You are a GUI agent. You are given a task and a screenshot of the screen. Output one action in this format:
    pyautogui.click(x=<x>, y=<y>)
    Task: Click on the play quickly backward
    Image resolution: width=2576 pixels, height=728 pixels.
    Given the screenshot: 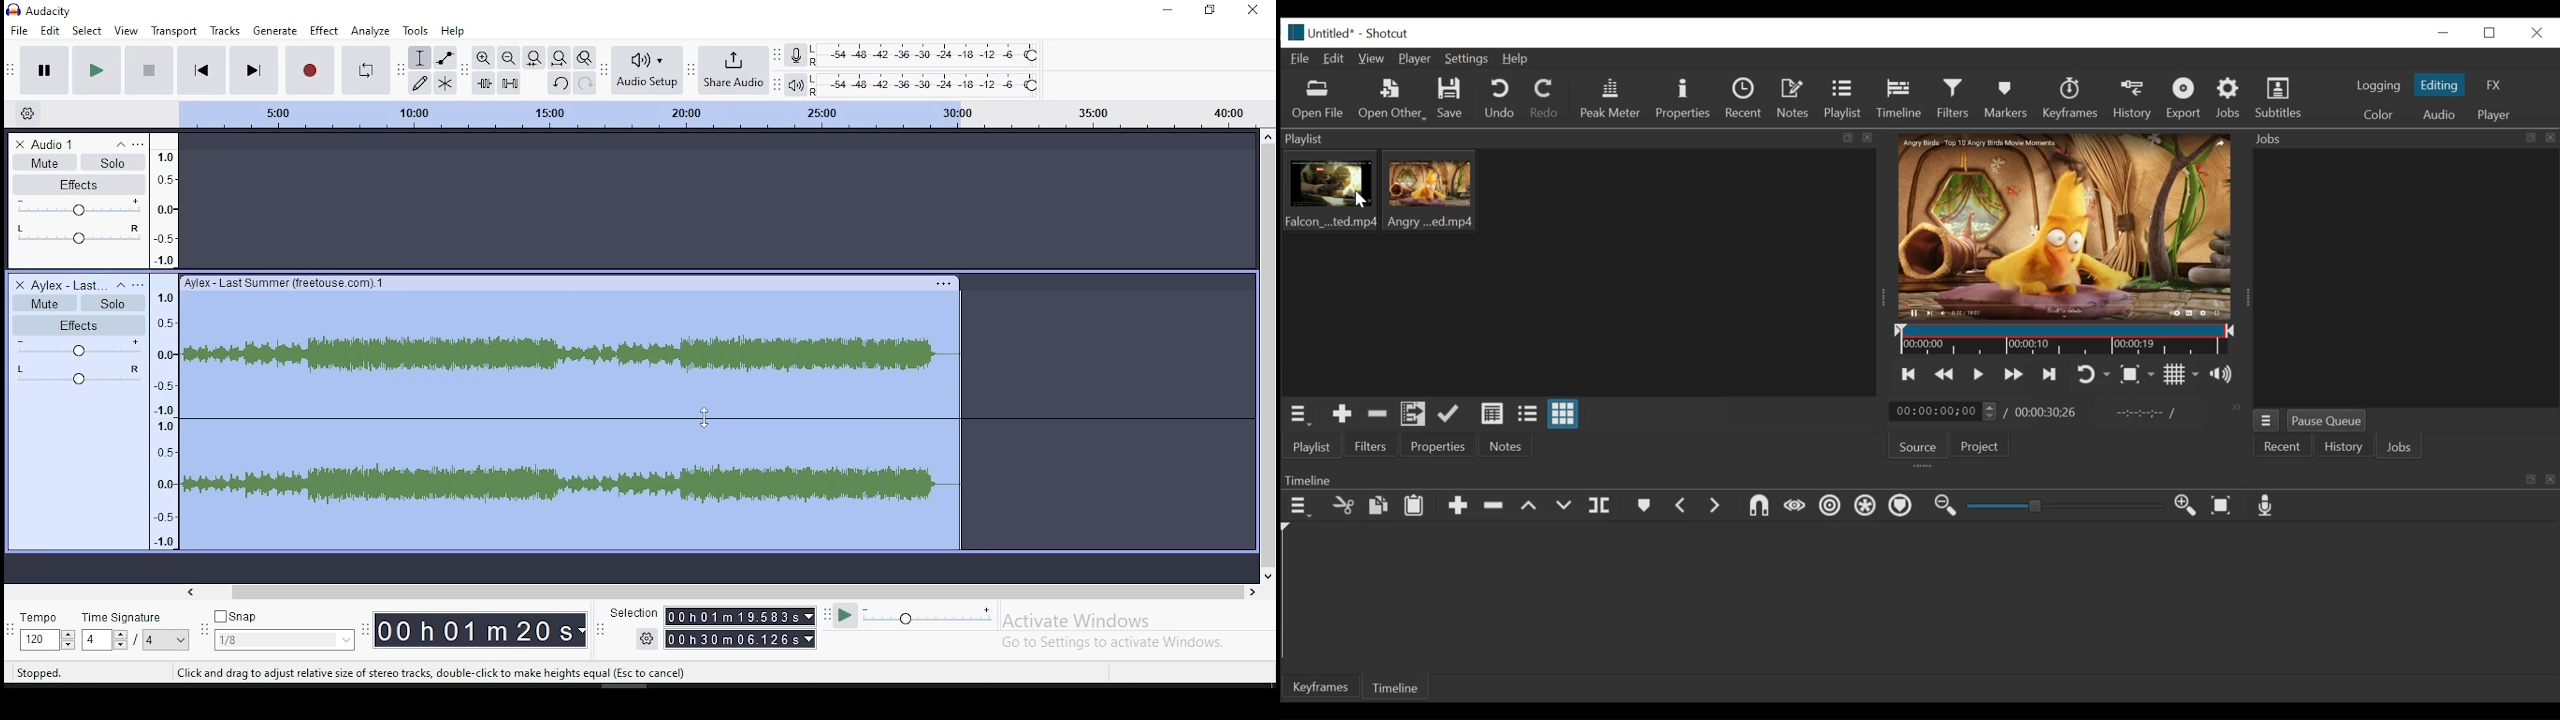 What is the action you would take?
    pyautogui.click(x=1945, y=375)
    